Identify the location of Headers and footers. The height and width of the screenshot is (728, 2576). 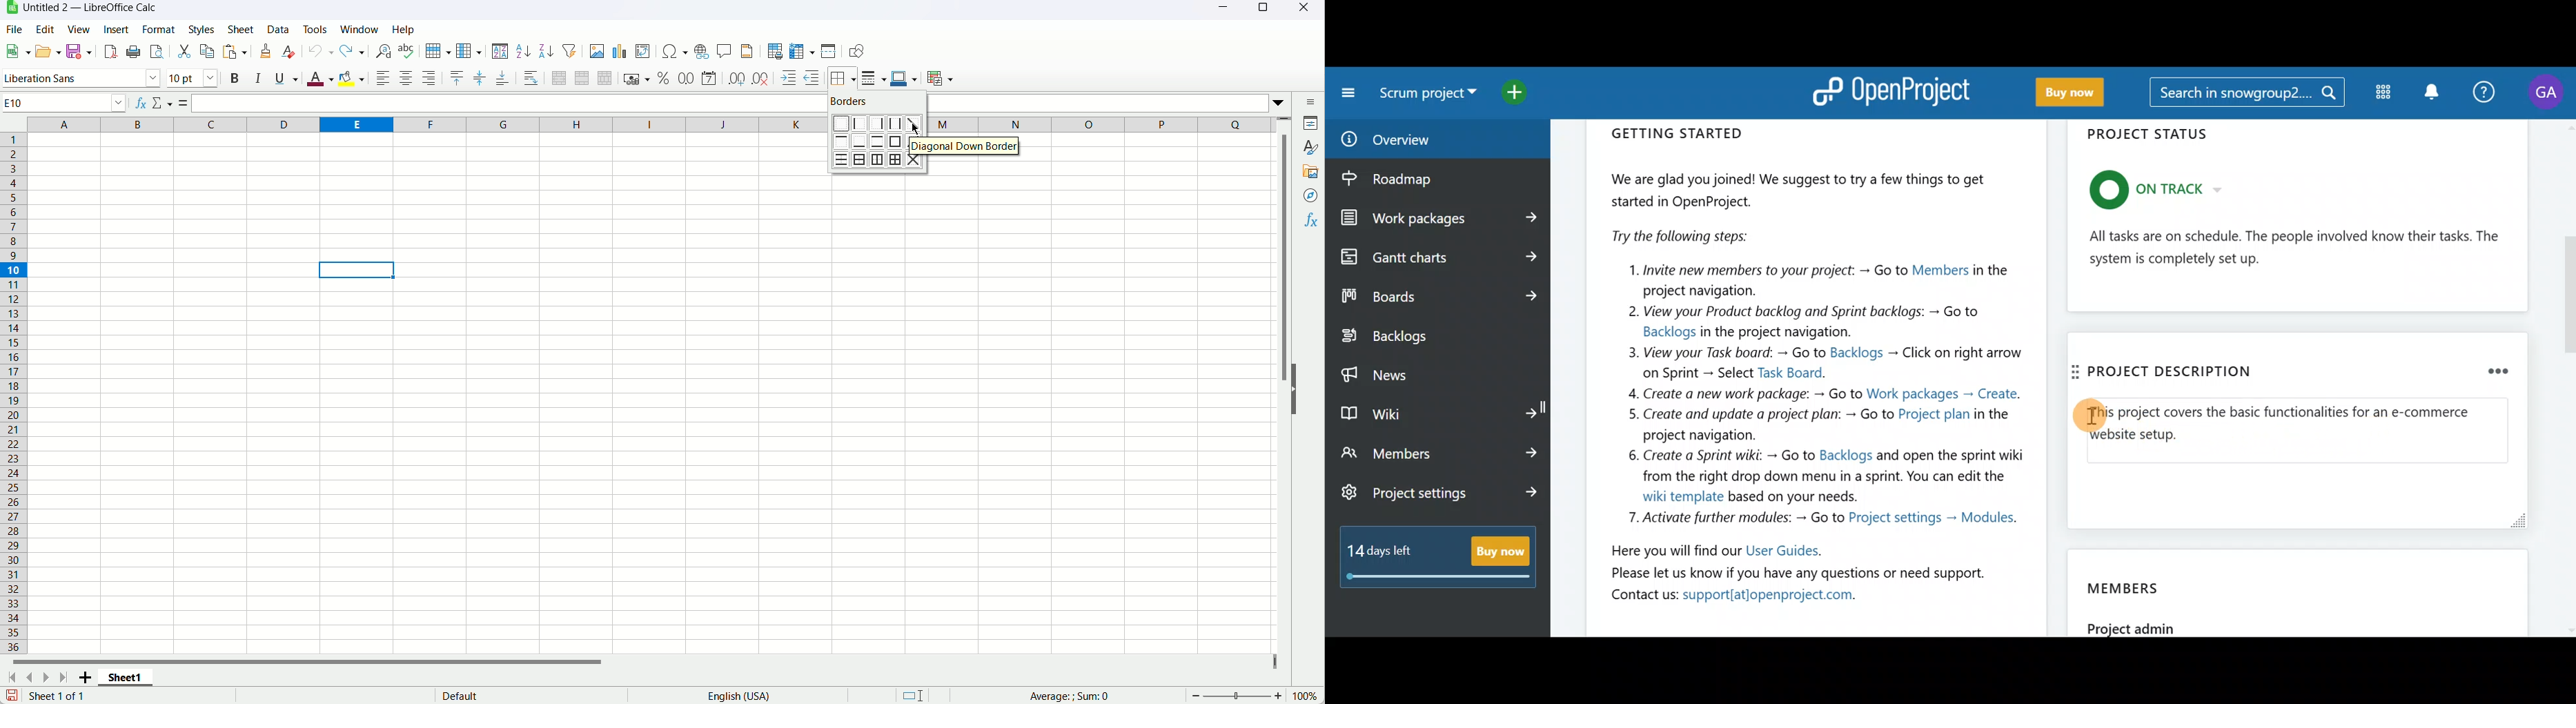
(747, 50).